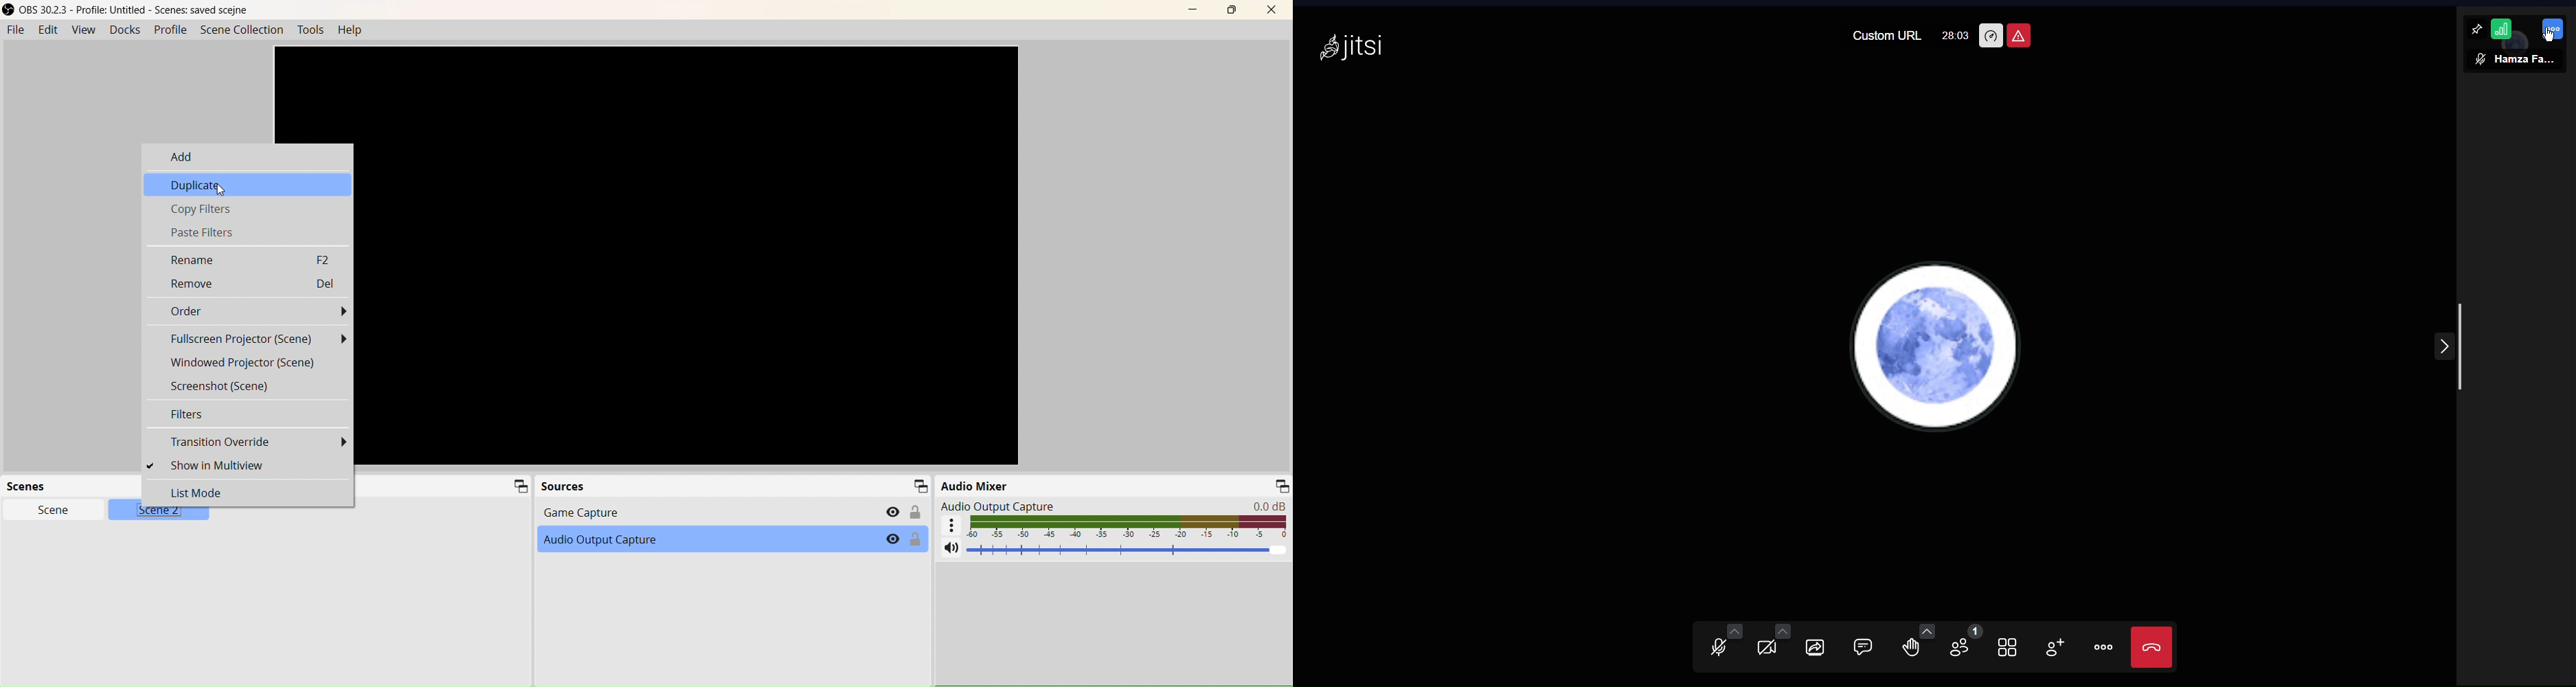  What do you see at coordinates (207, 492) in the screenshot?
I see `List Mode` at bounding box center [207, 492].